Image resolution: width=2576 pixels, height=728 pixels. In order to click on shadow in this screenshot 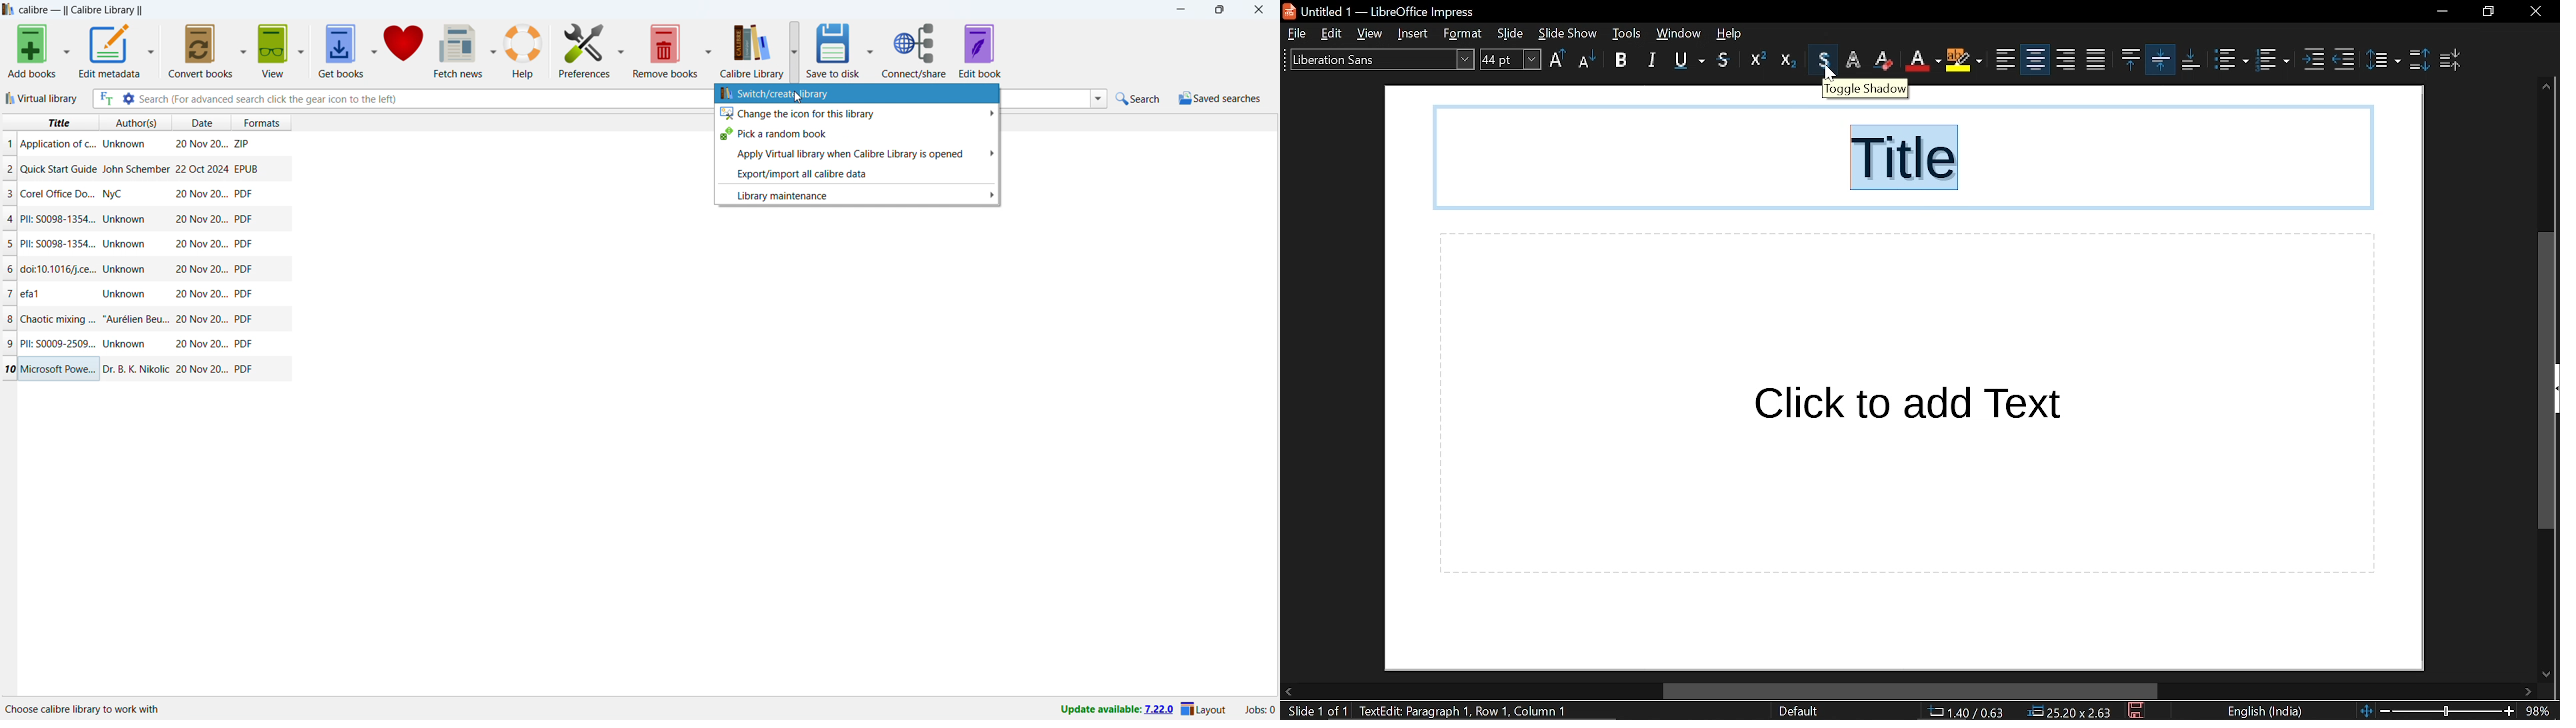, I will do `click(1725, 61)`.